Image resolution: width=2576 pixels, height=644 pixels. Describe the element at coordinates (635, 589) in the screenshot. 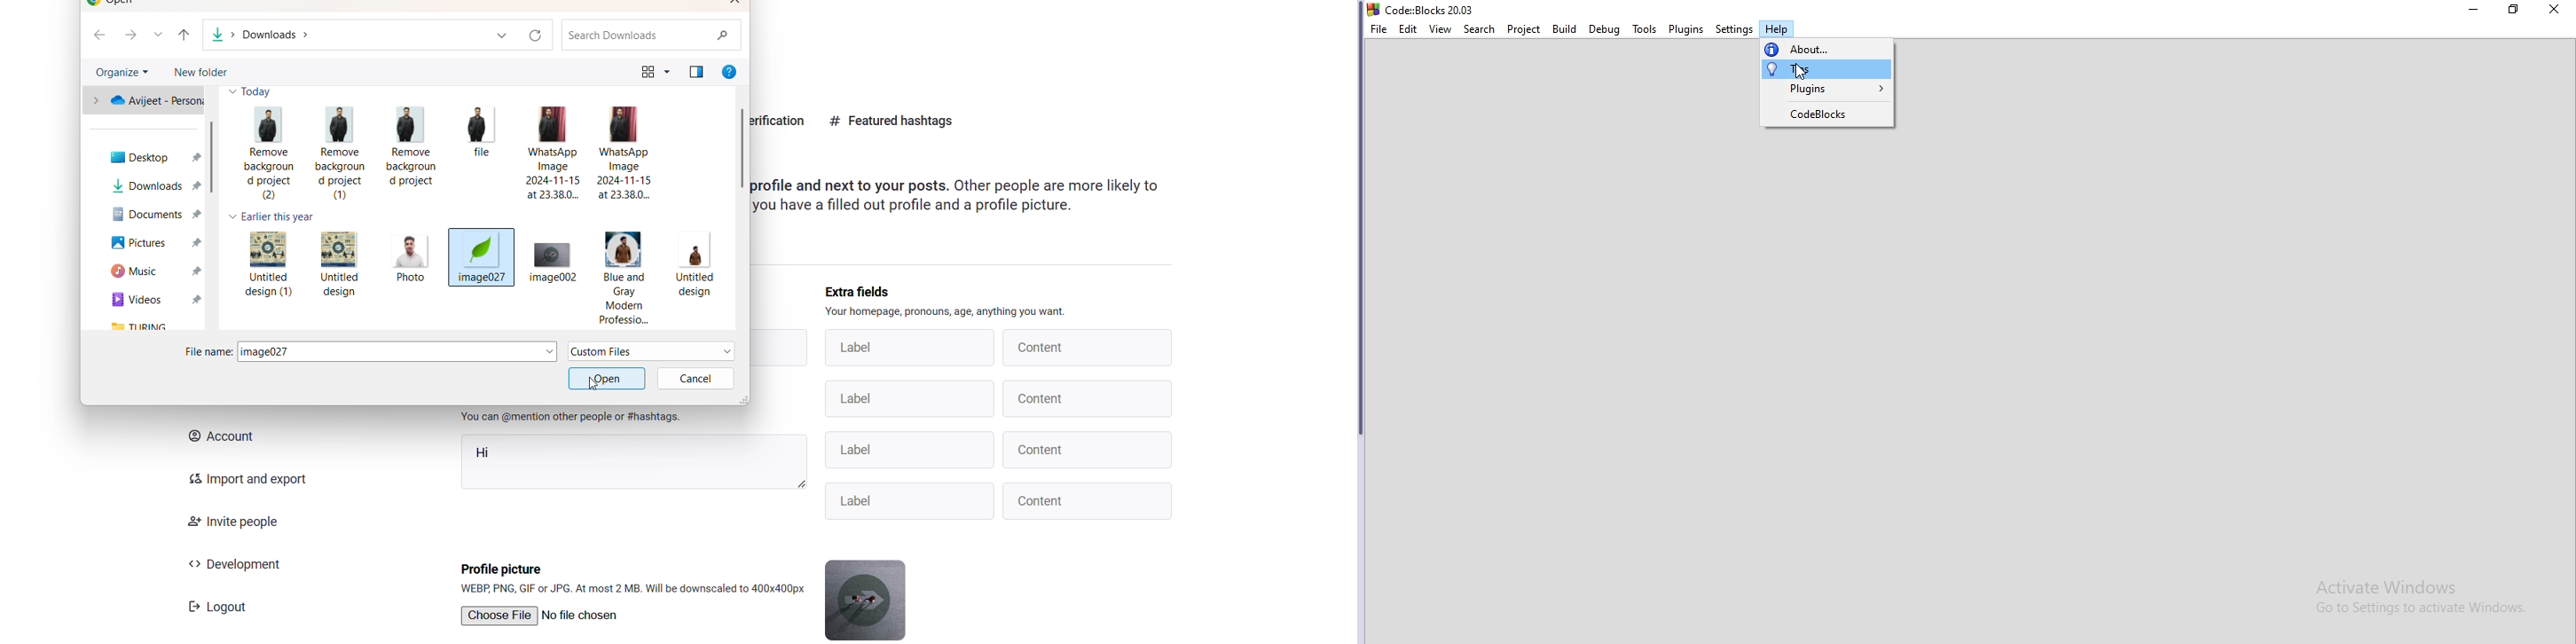

I see `format supported` at that location.